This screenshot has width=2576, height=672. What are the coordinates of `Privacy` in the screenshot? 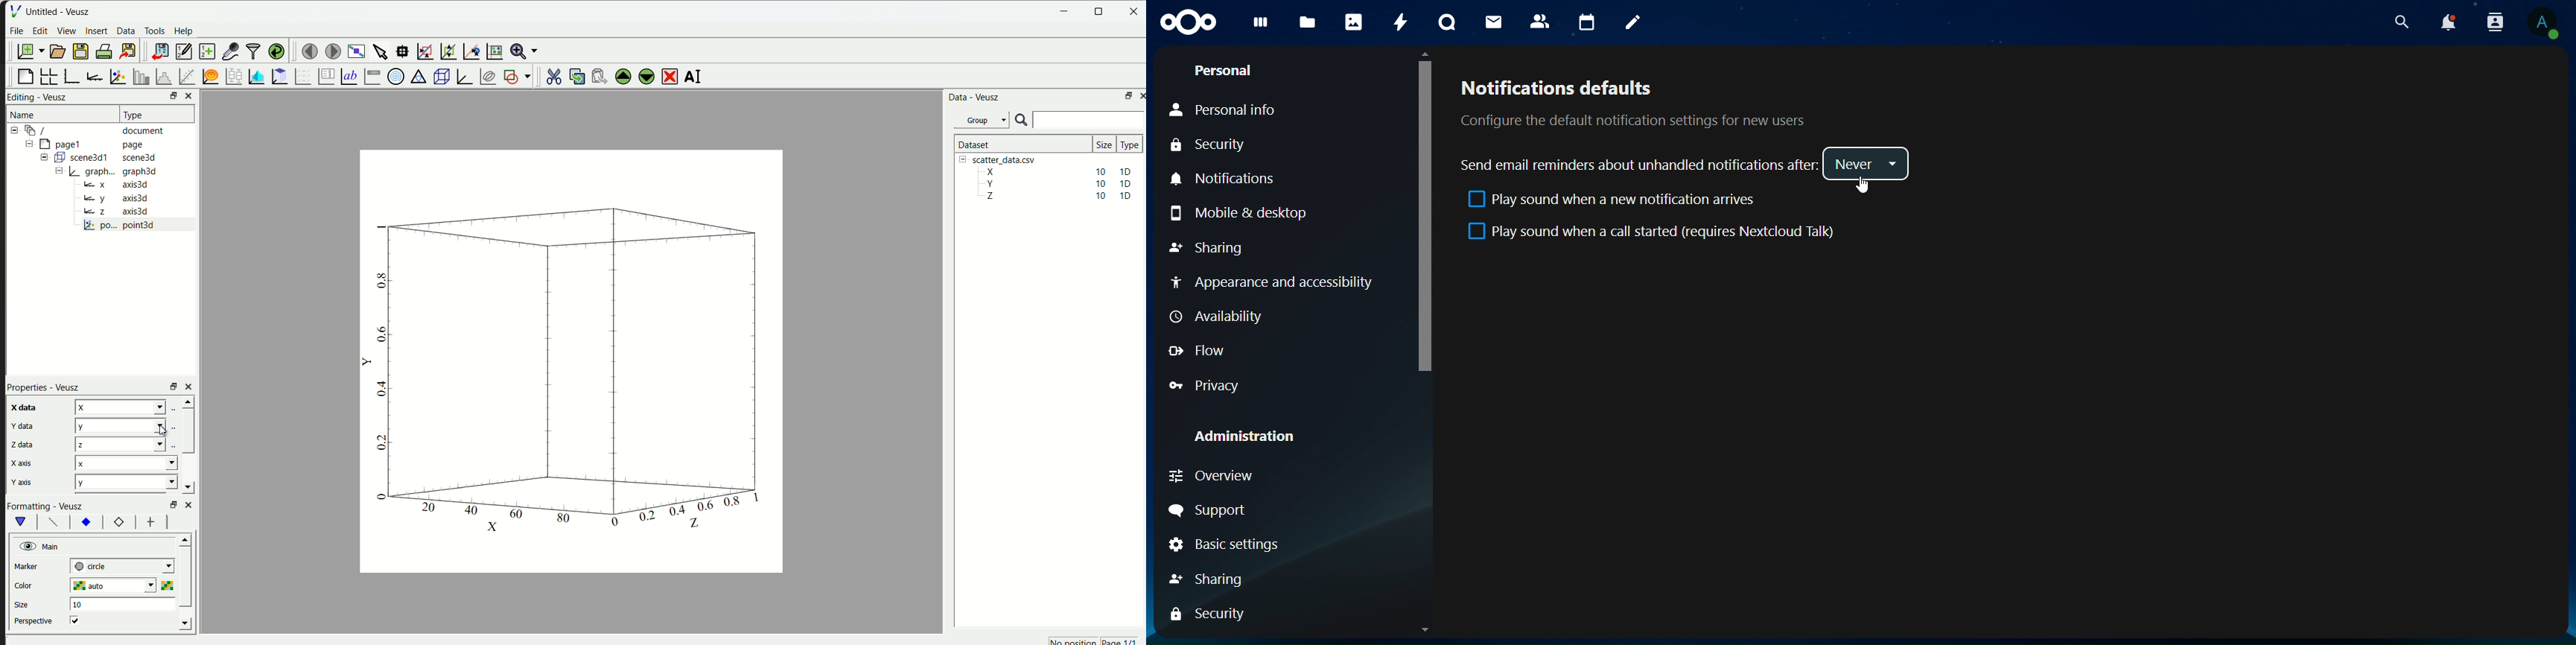 It's located at (1203, 386).